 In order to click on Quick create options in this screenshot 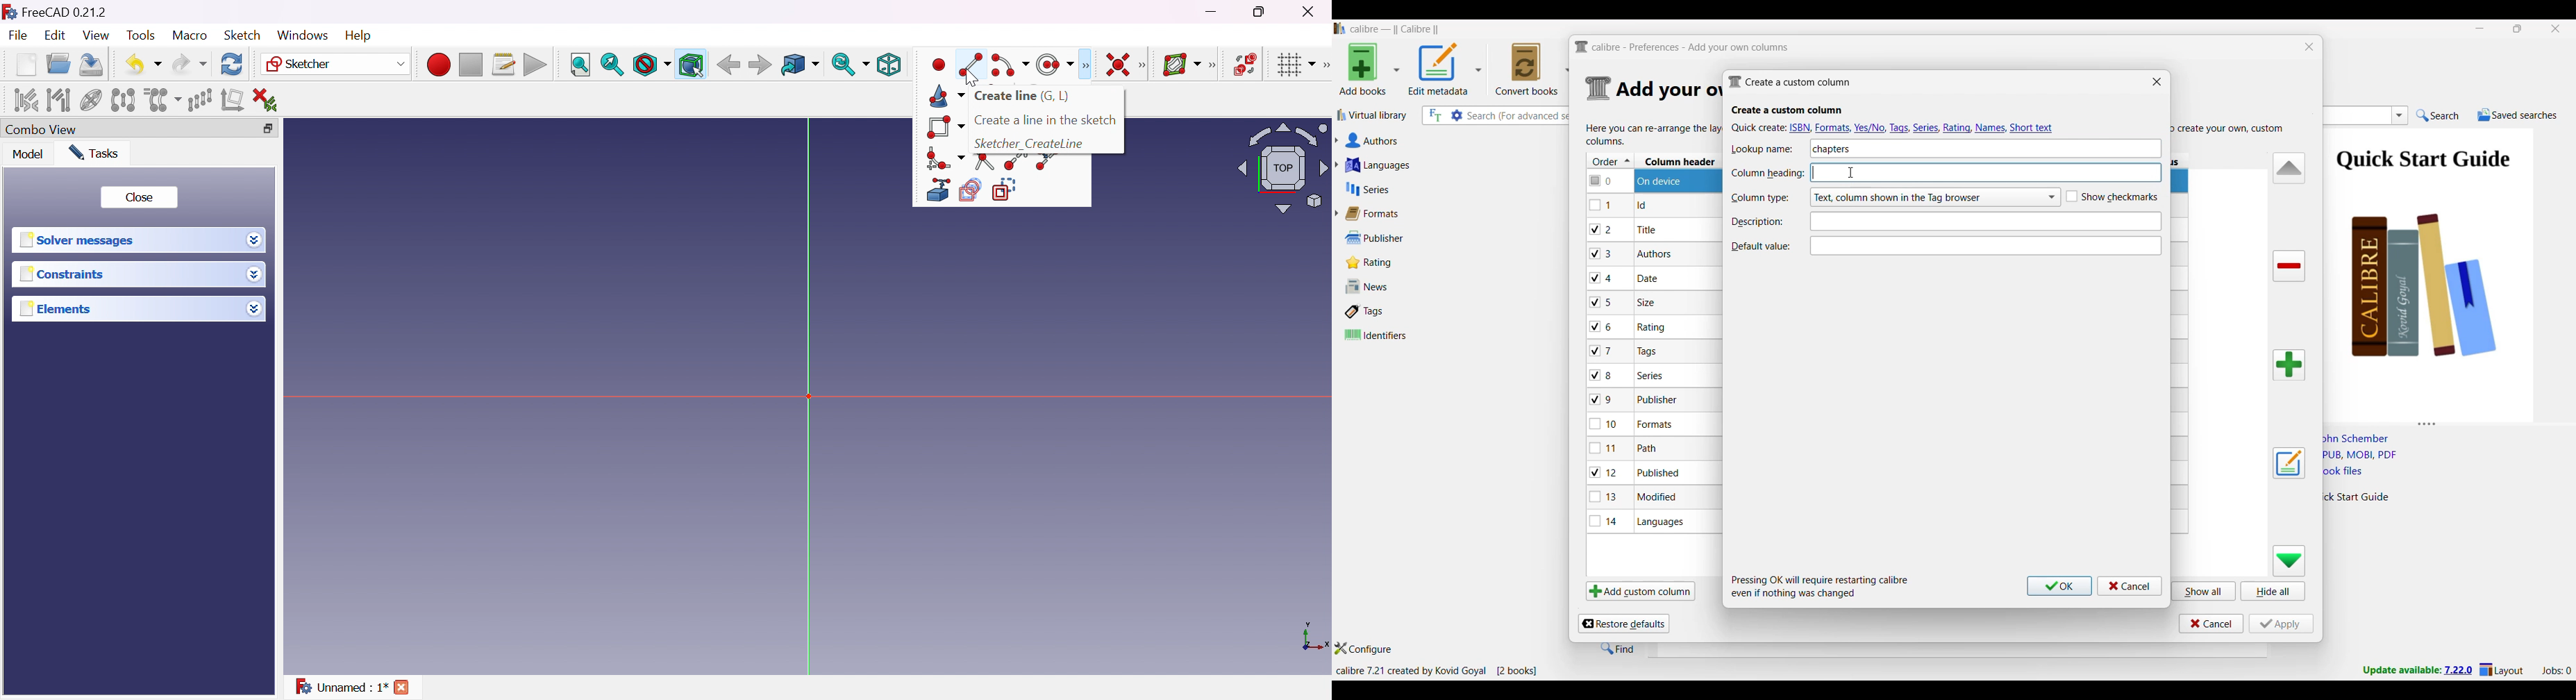, I will do `click(1894, 127)`.